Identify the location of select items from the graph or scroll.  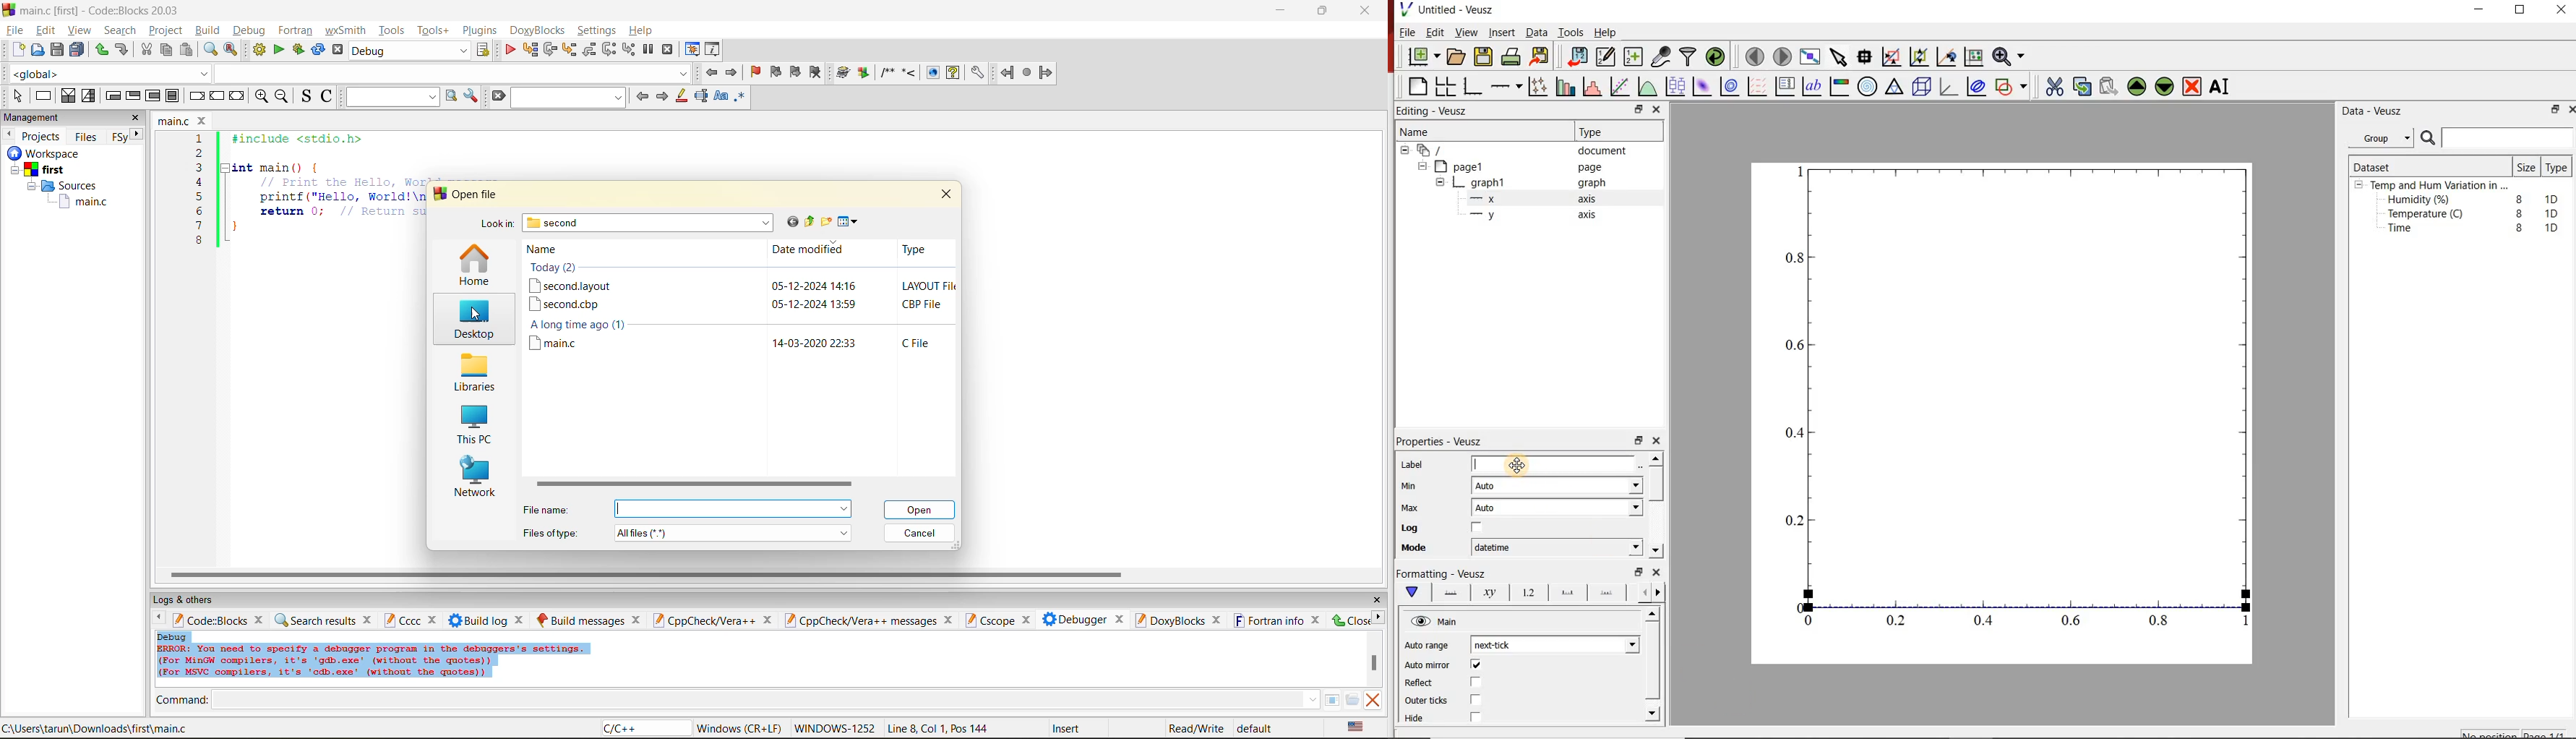
(1839, 59).